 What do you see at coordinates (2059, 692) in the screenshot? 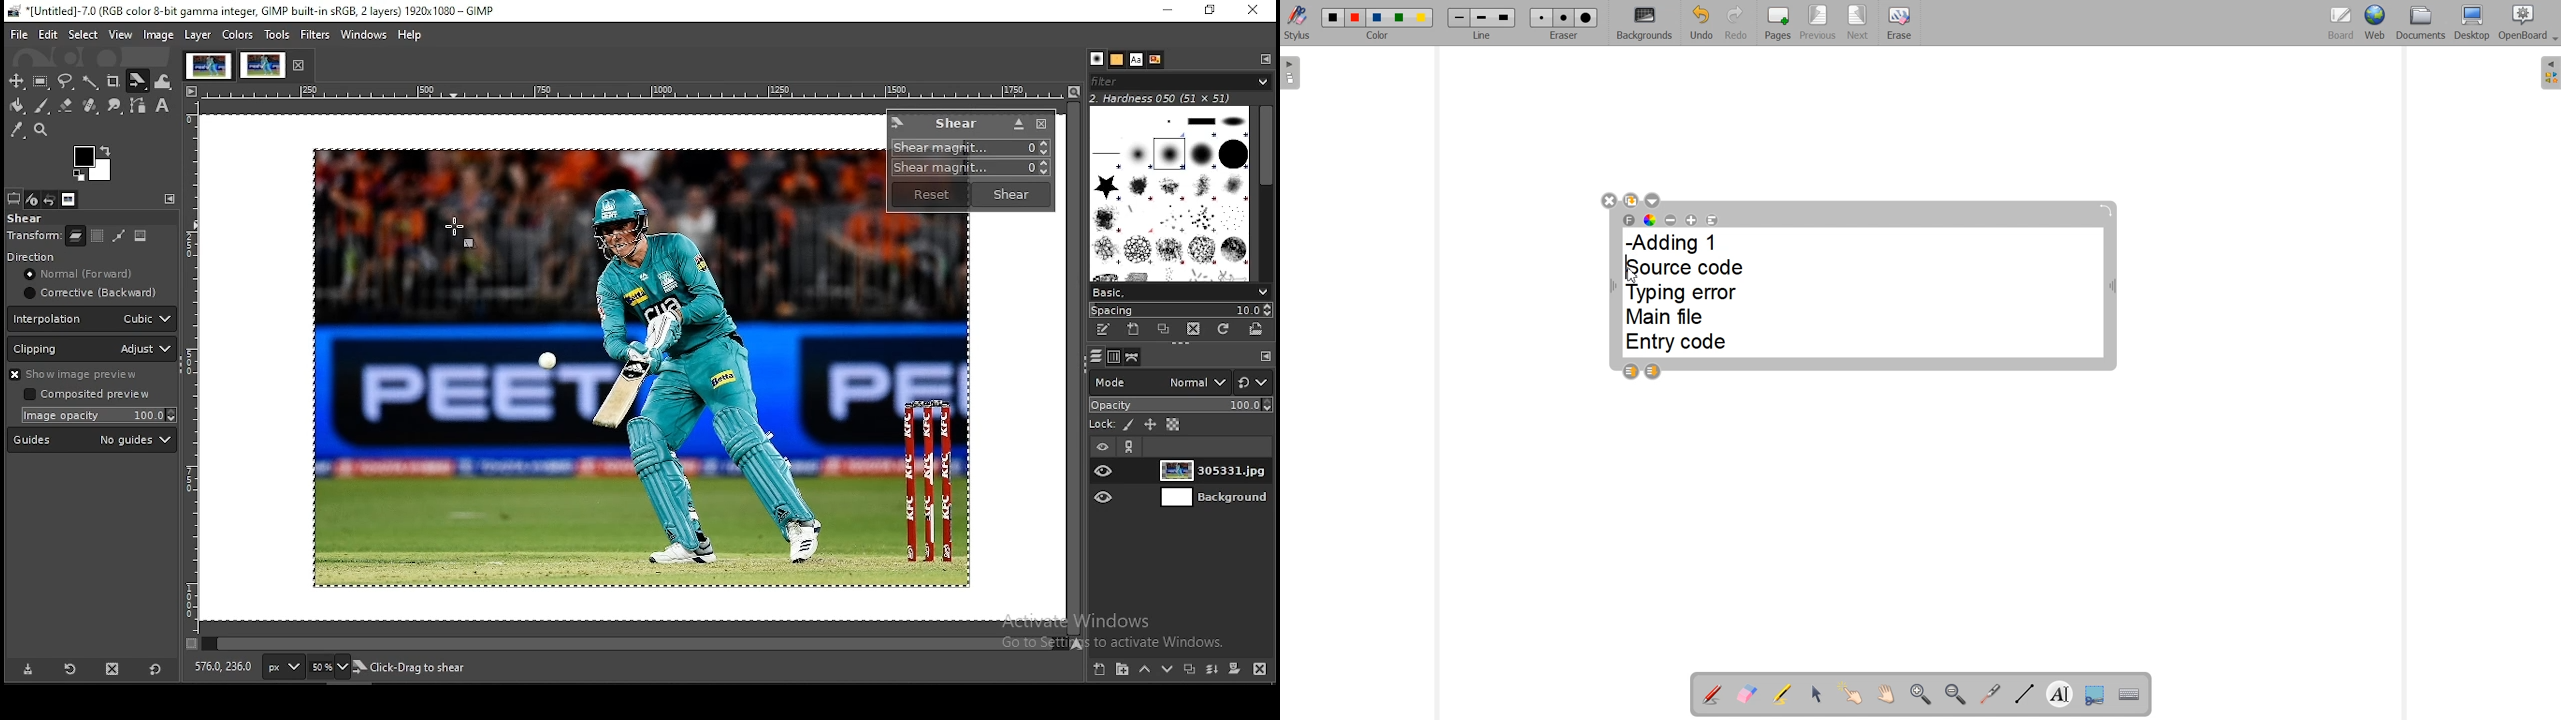
I see `Write text` at bounding box center [2059, 692].